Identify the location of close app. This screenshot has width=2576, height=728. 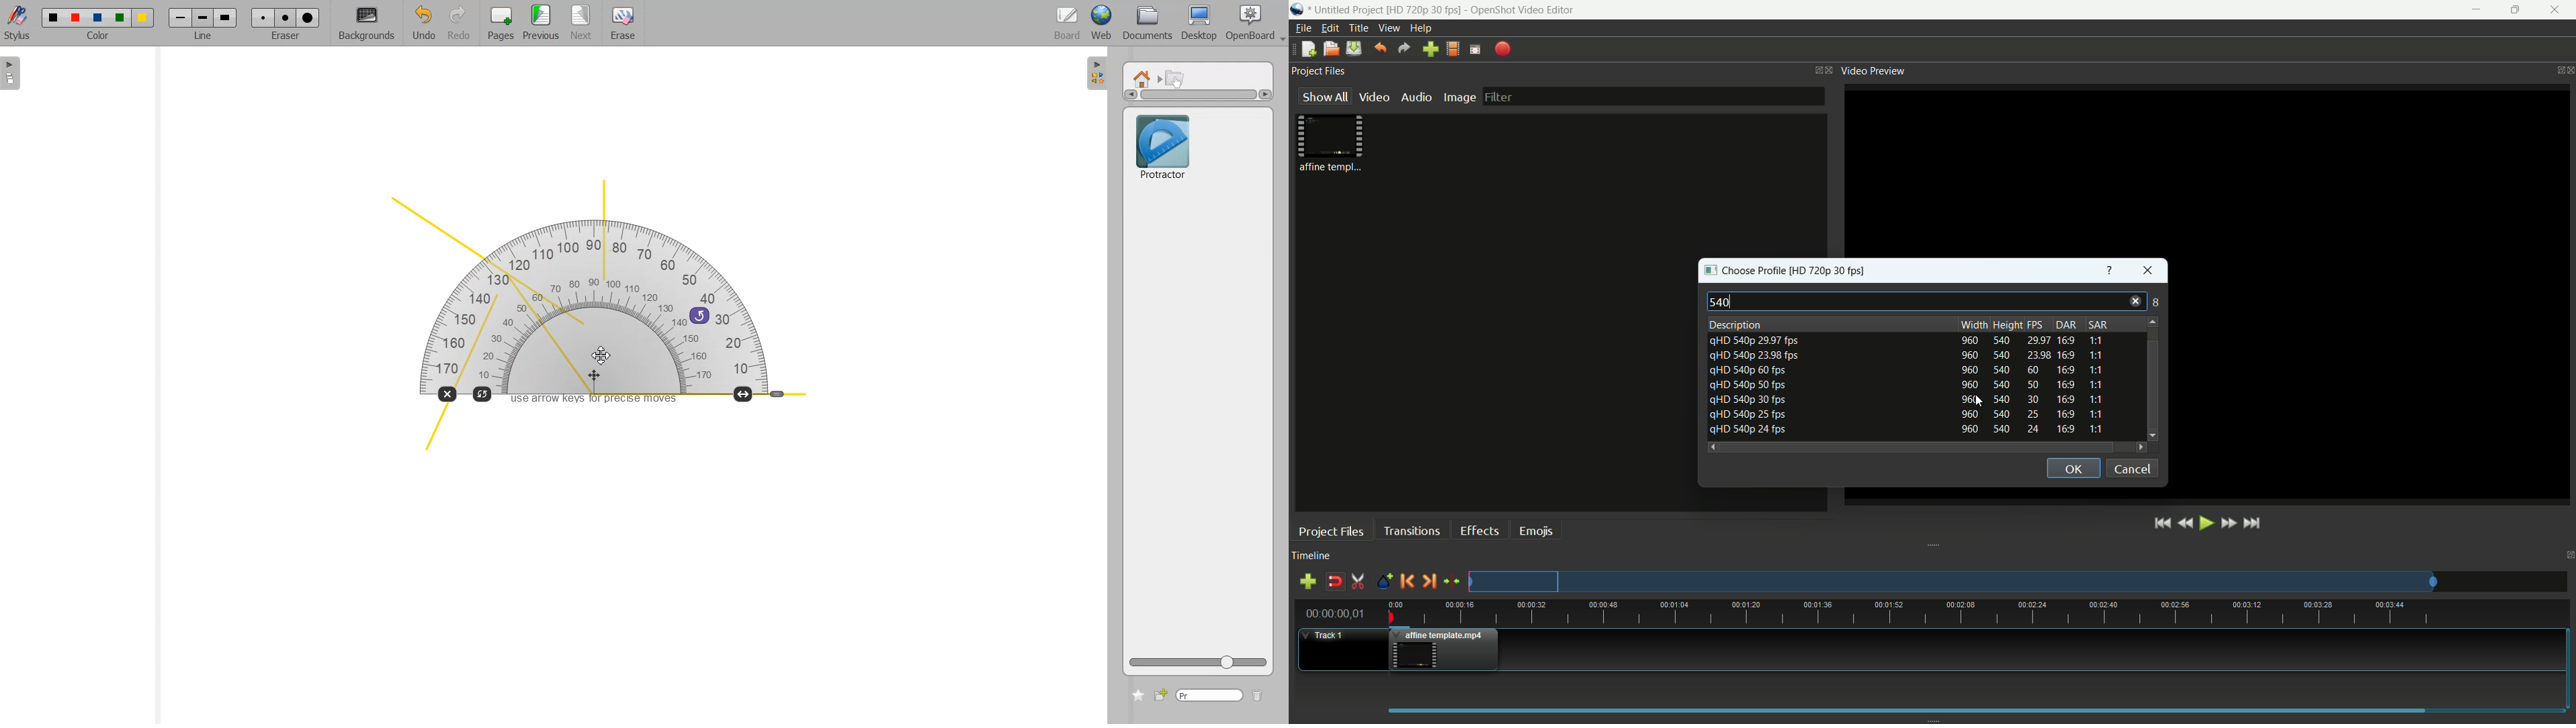
(2559, 10).